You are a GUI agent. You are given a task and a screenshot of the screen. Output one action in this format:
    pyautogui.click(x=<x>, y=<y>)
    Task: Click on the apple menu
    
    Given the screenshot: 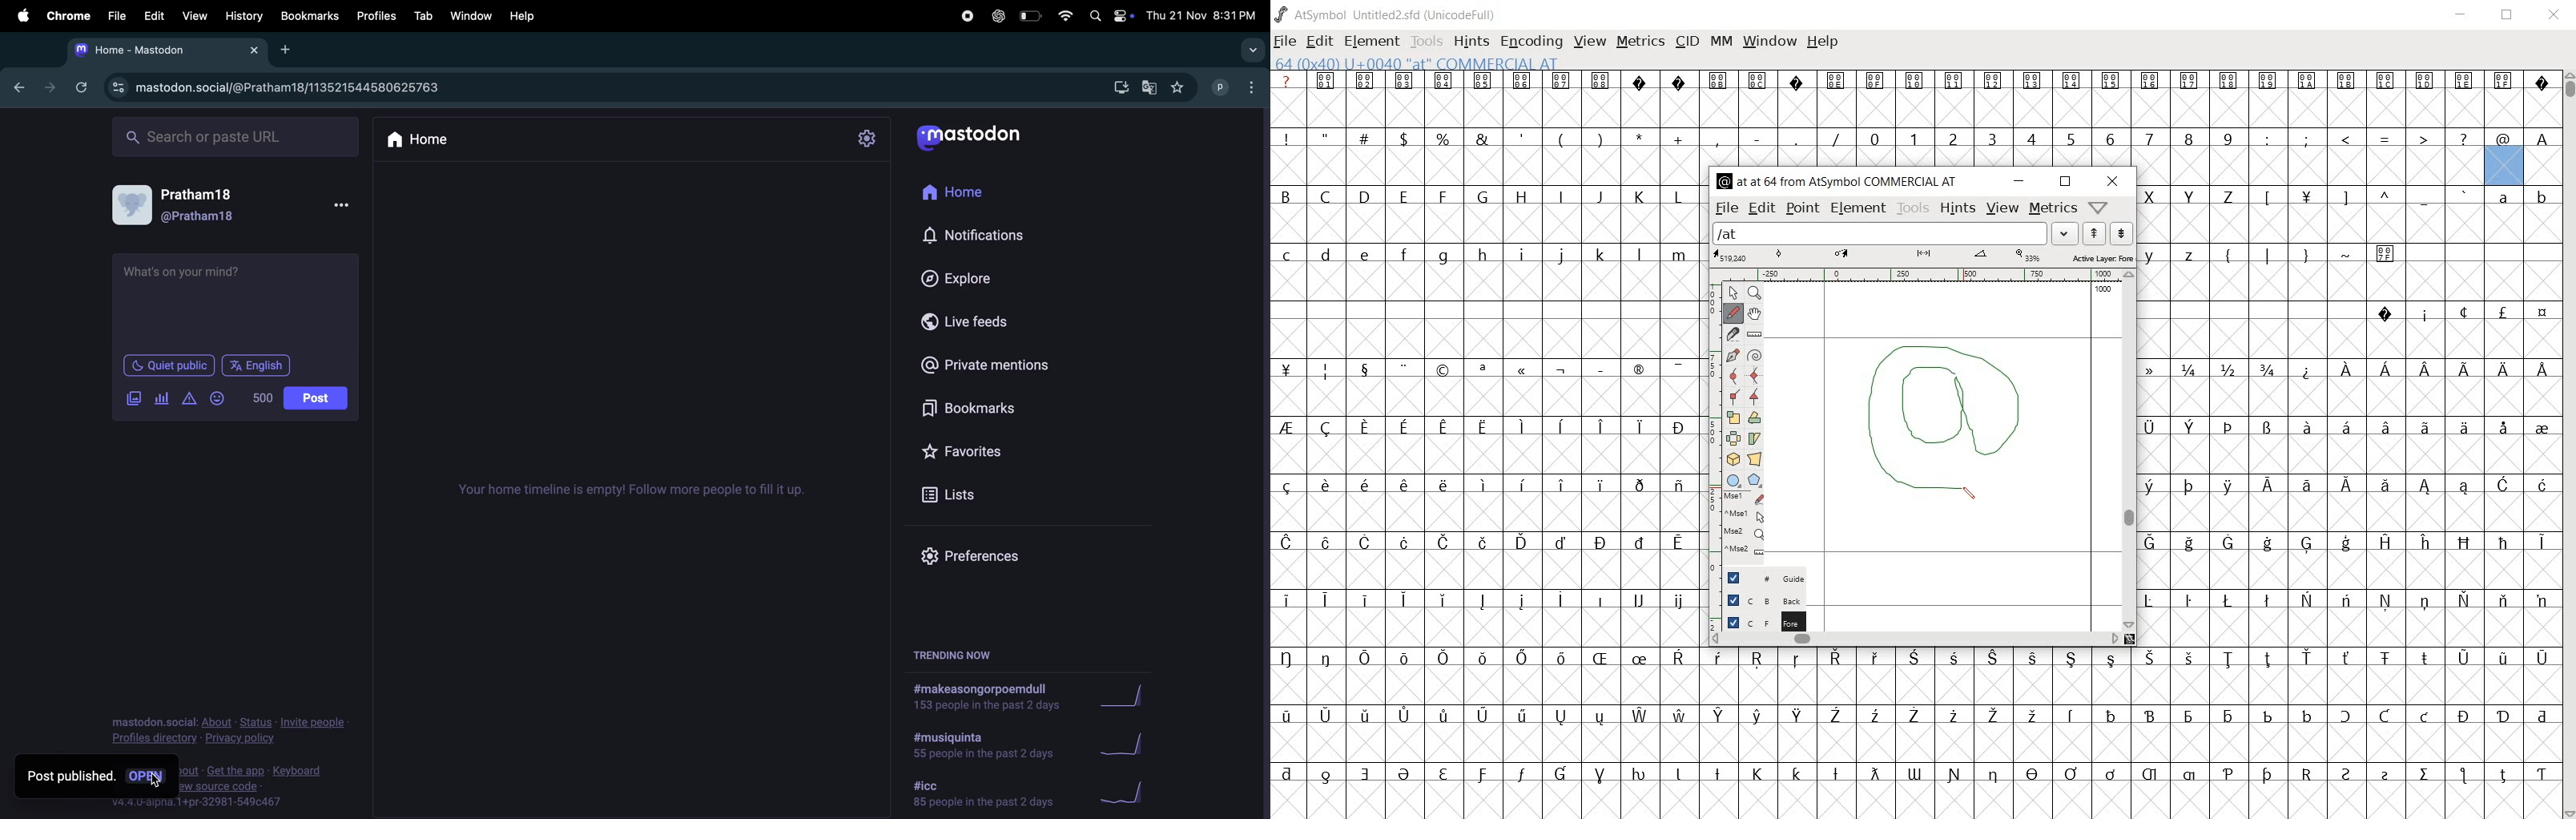 What is the action you would take?
    pyautogui.click(x=21, y=15)
    